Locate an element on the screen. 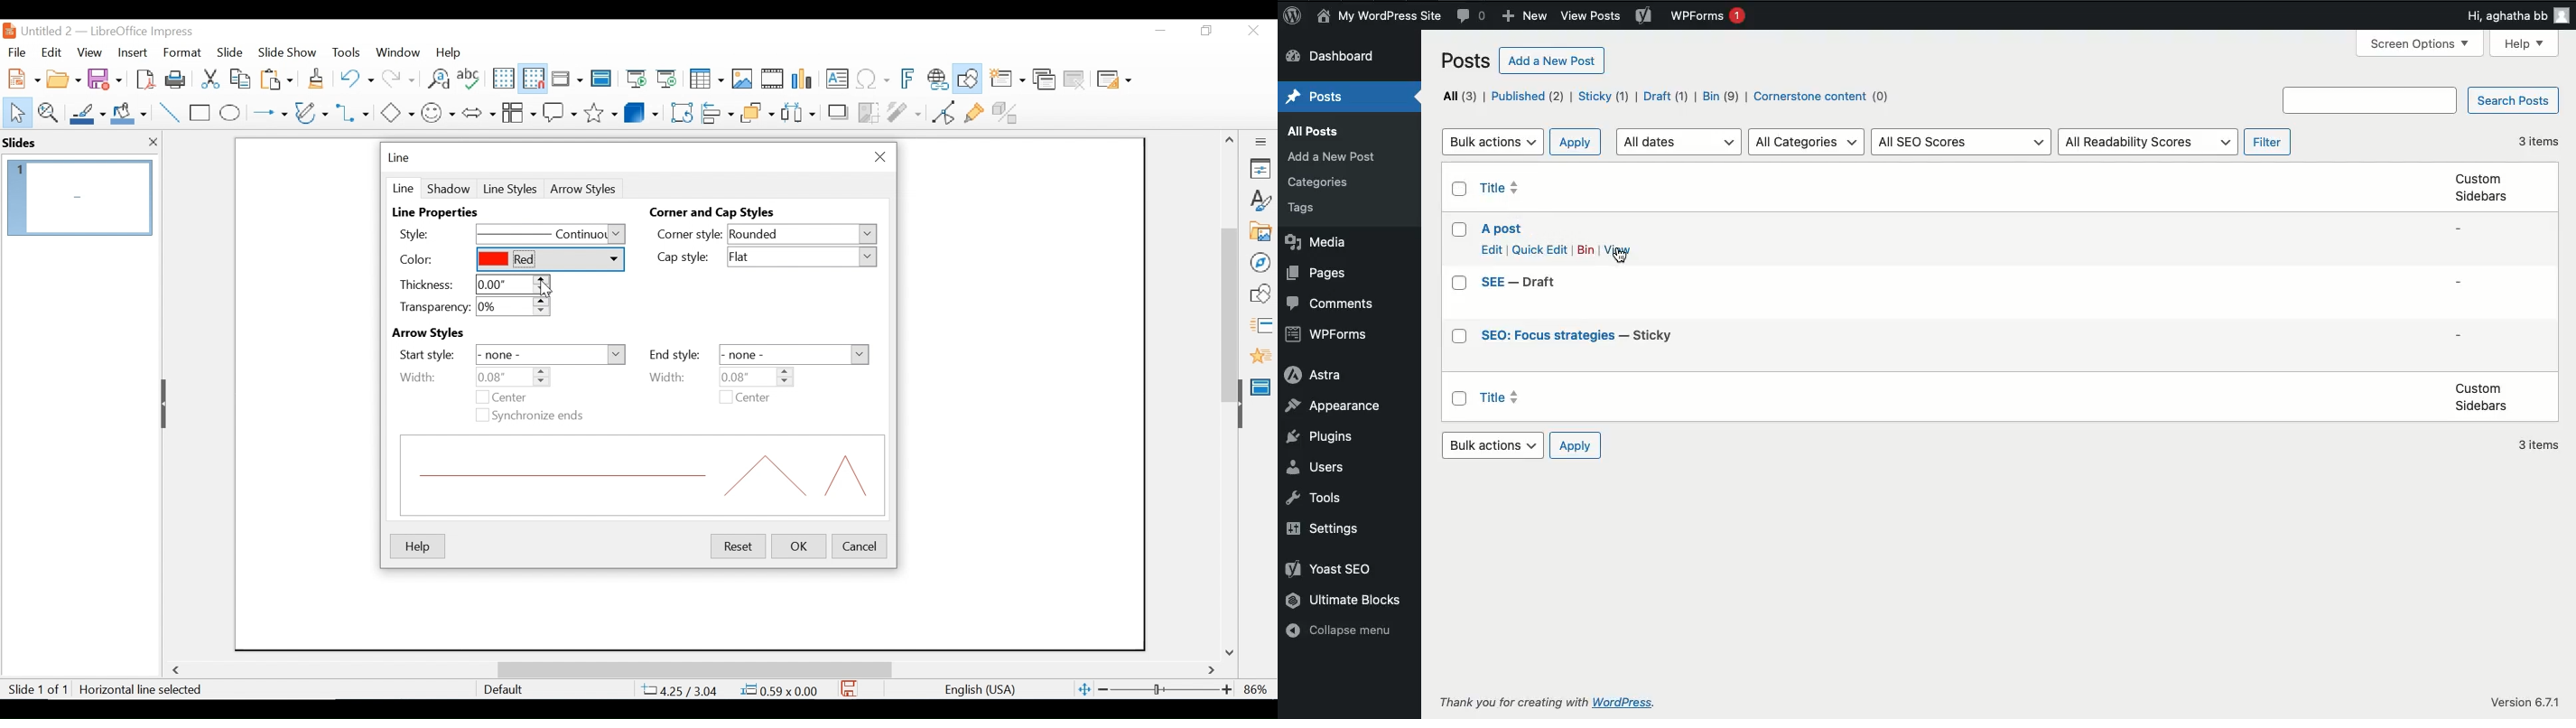 The width and height of the screenshot is (2576, 728). Close is located at coordinates (1252, 31).